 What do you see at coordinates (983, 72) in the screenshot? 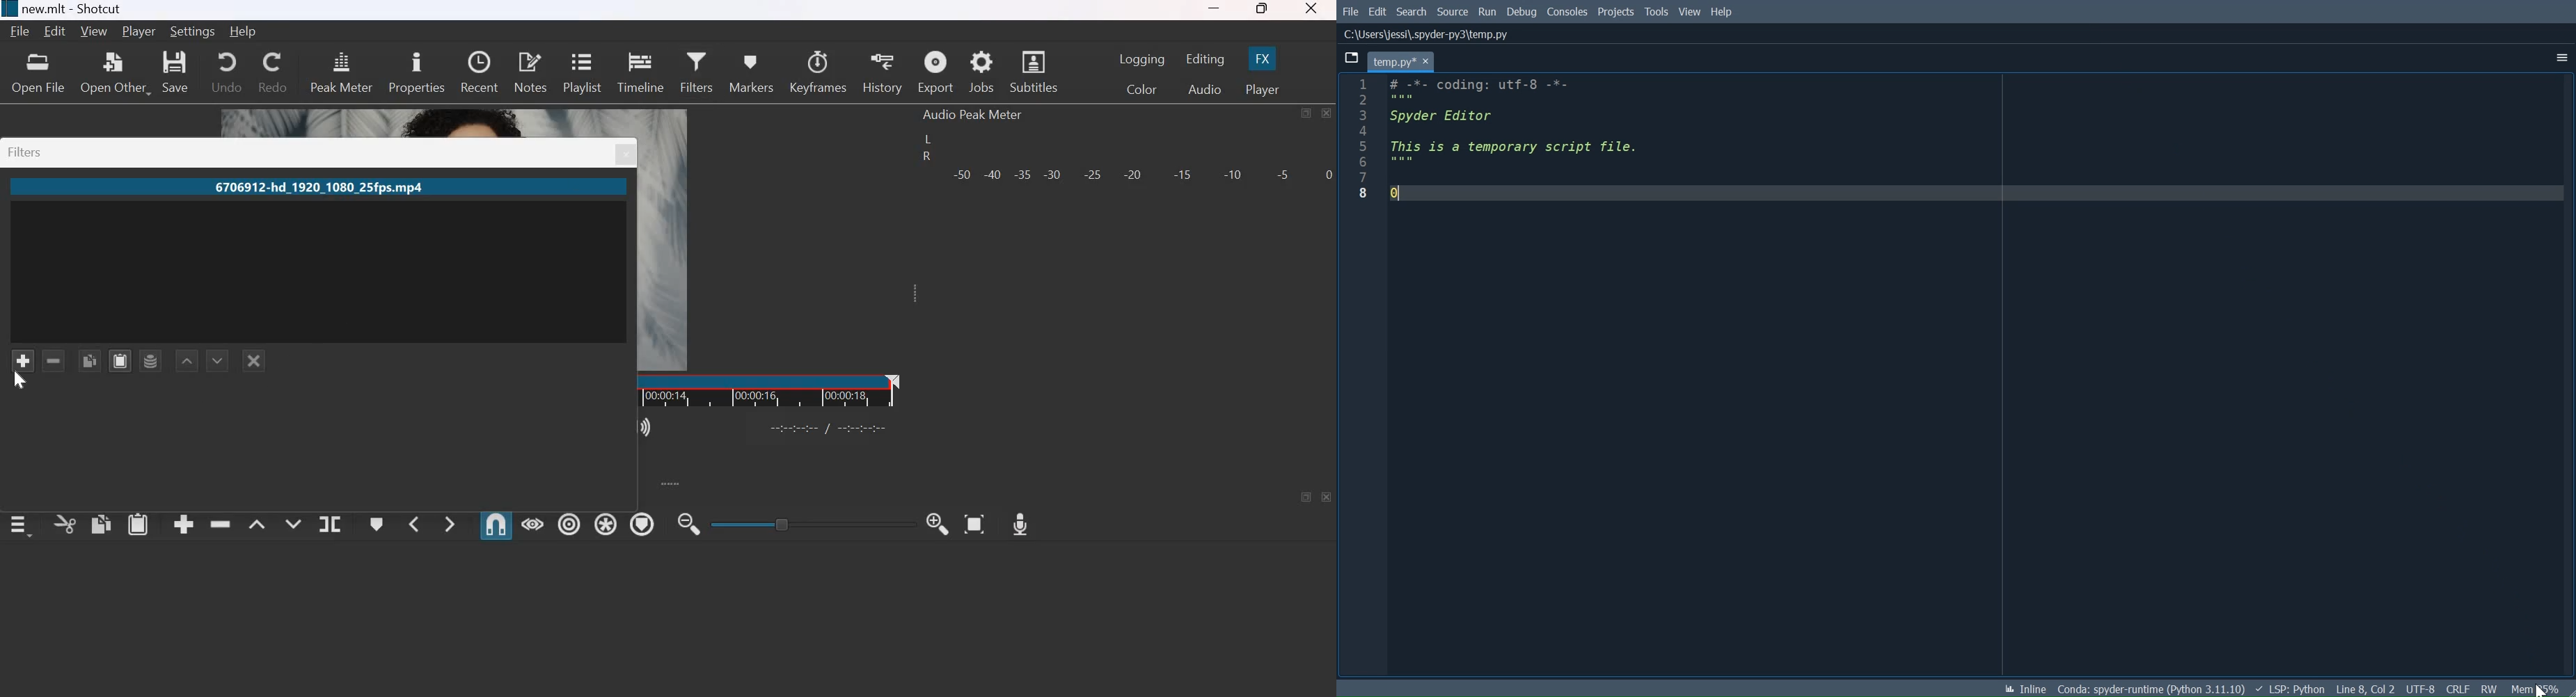
I see `jobs` at bounding box center [983, 72].